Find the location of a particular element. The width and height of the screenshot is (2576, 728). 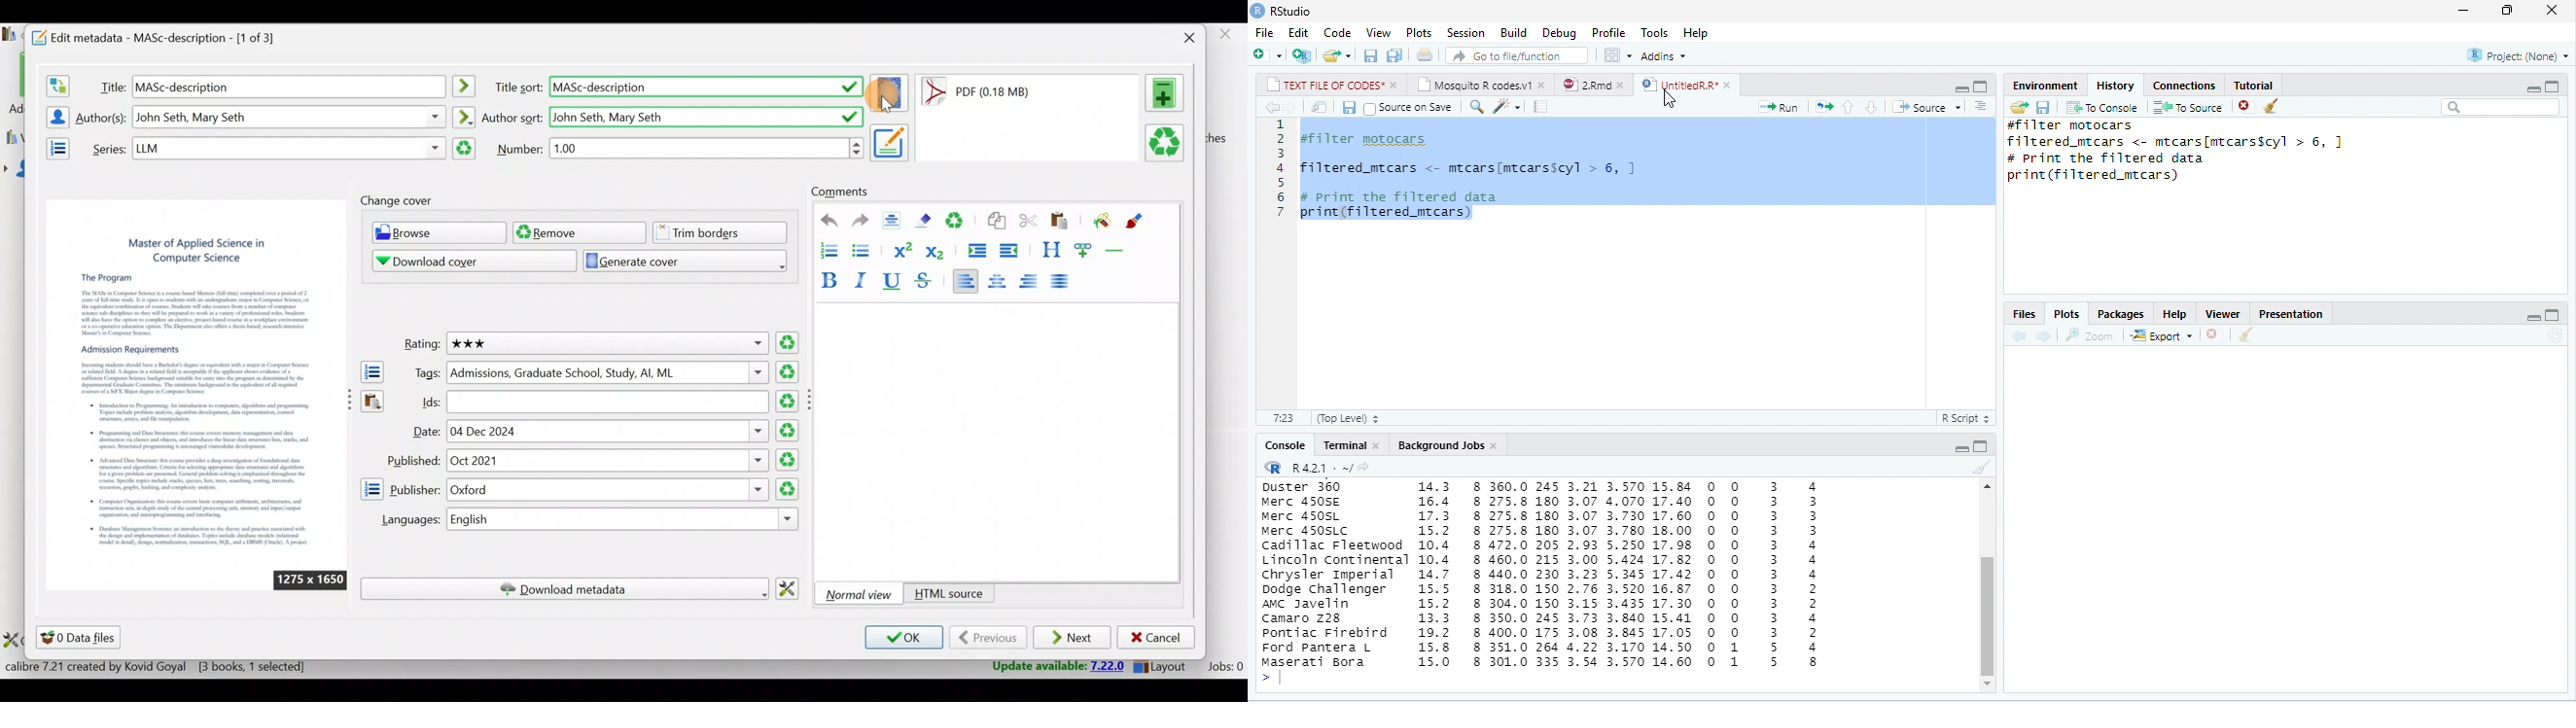

Terminal is located at coordinates (1342, 444).